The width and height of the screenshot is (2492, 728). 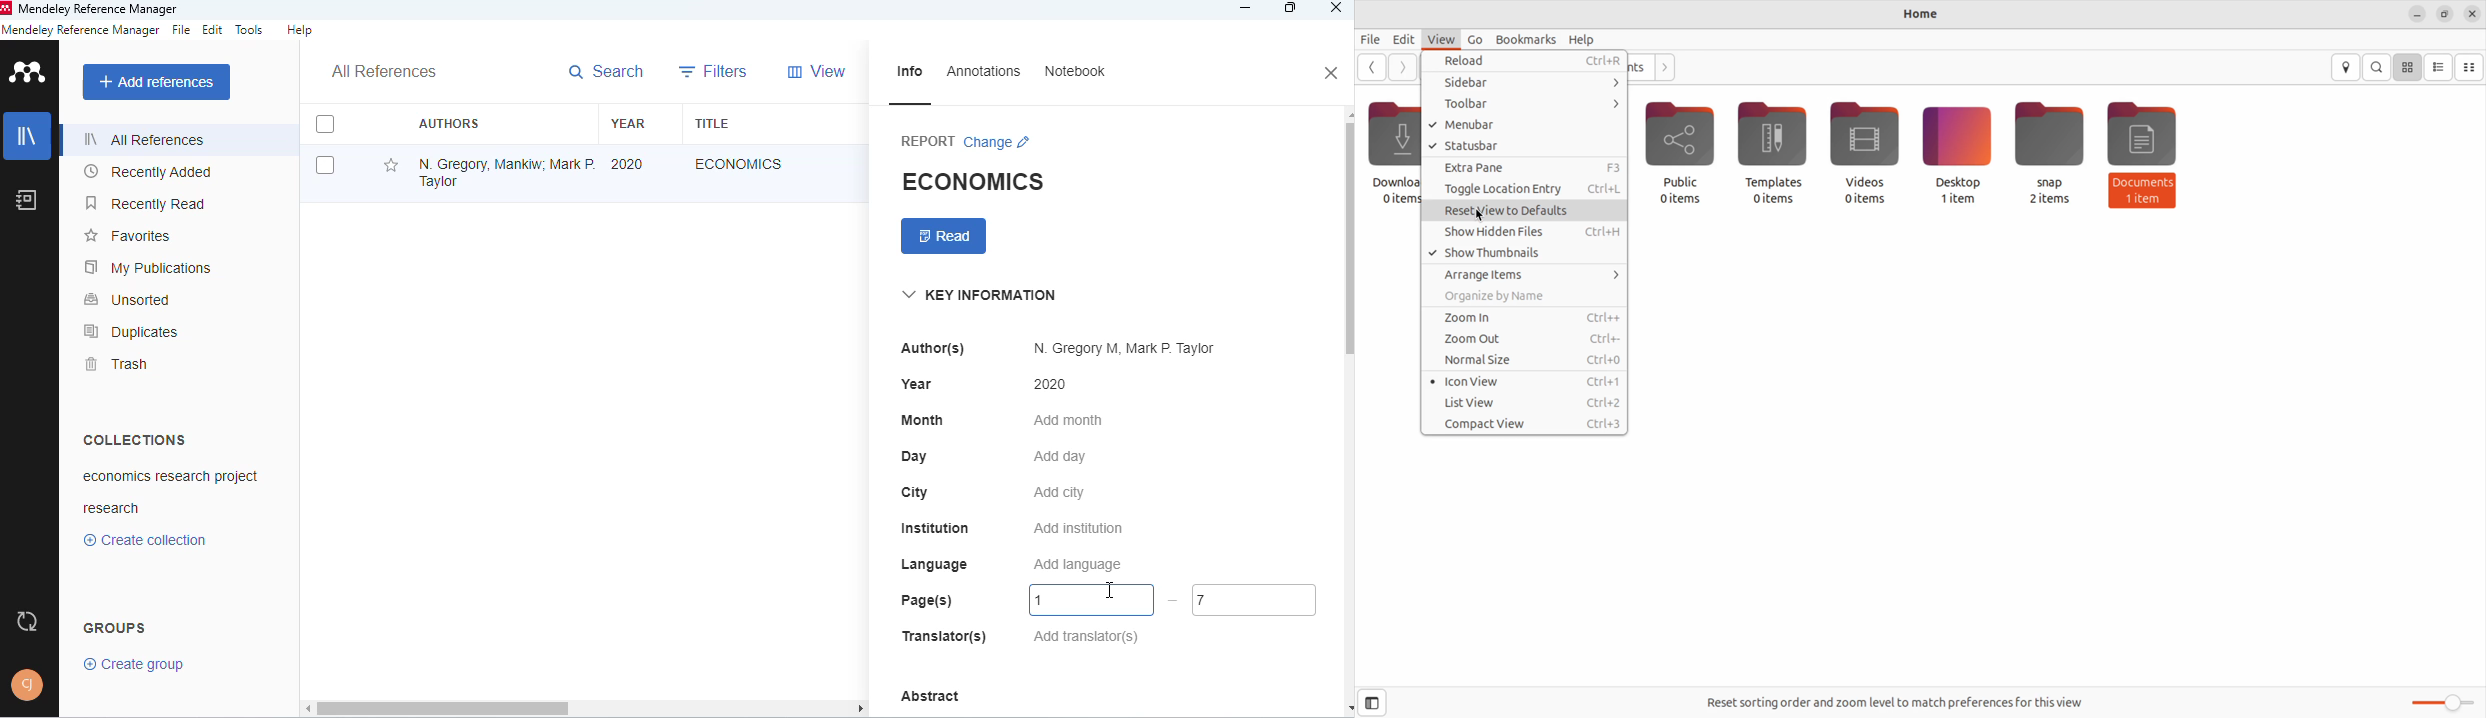 What do you see at coordinates (713, 123) in the screenshot?
I see `title` at bounding box center [713, 123].